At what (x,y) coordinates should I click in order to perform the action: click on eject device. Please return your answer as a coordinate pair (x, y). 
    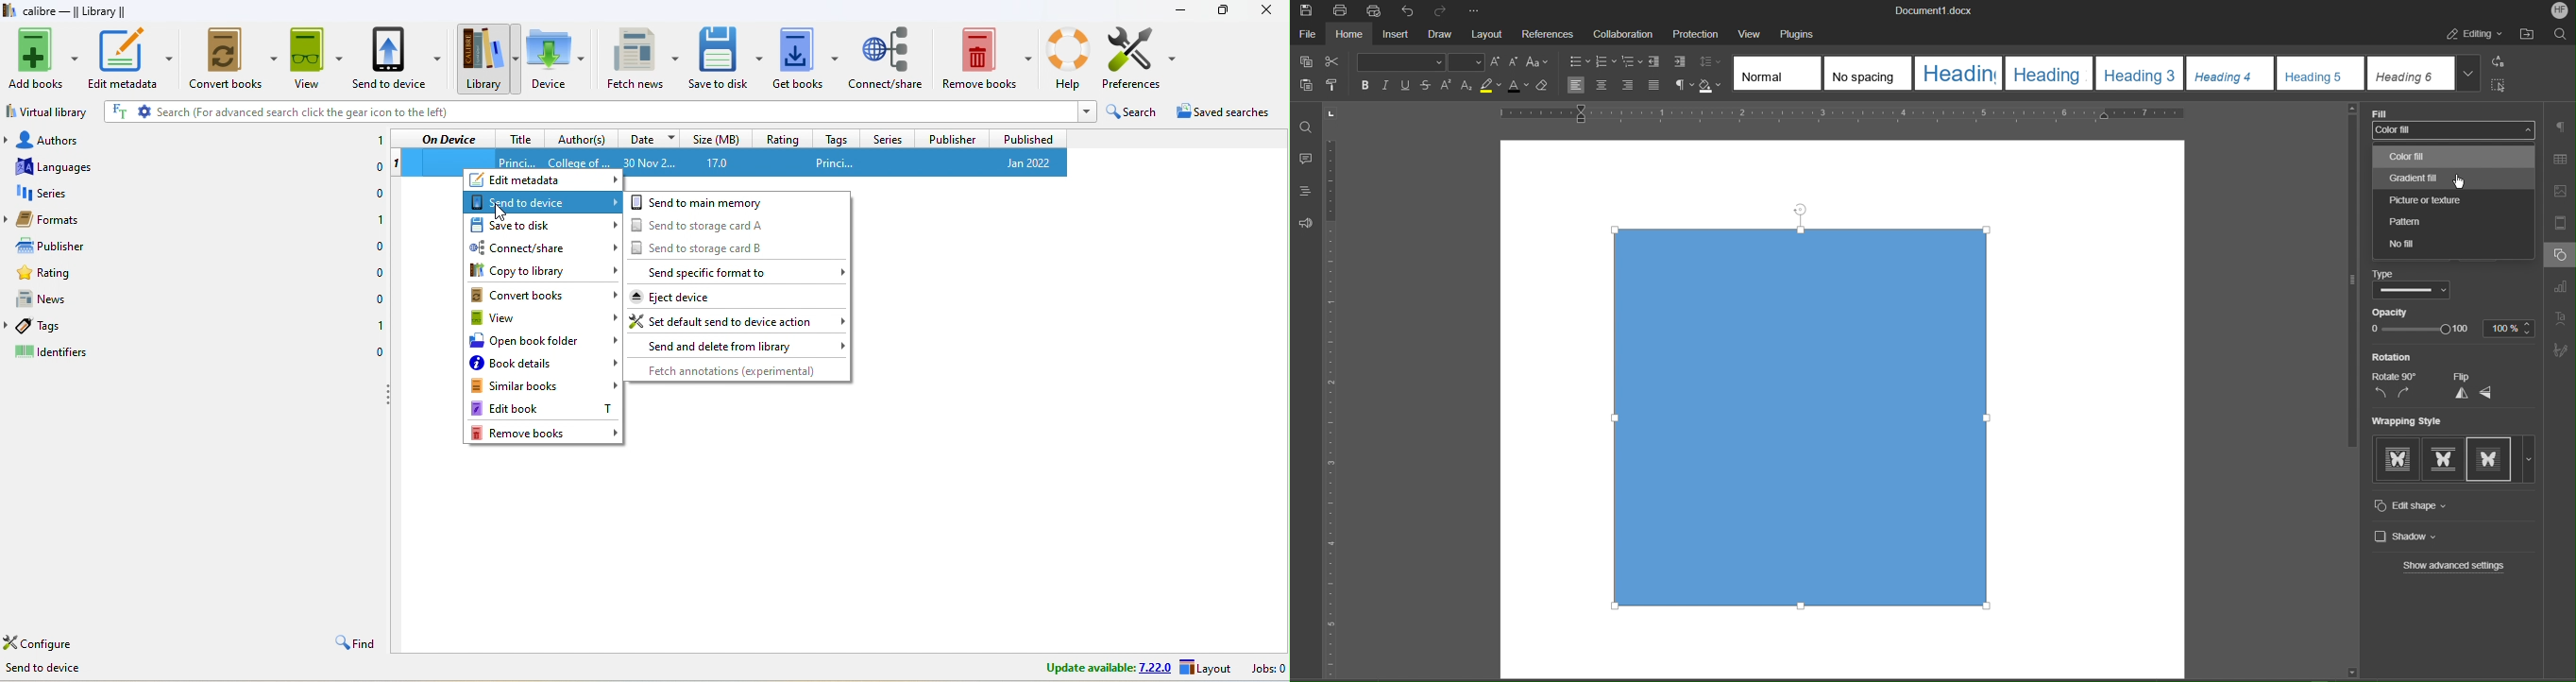
    Looking at the image, I should click on (737, 296).